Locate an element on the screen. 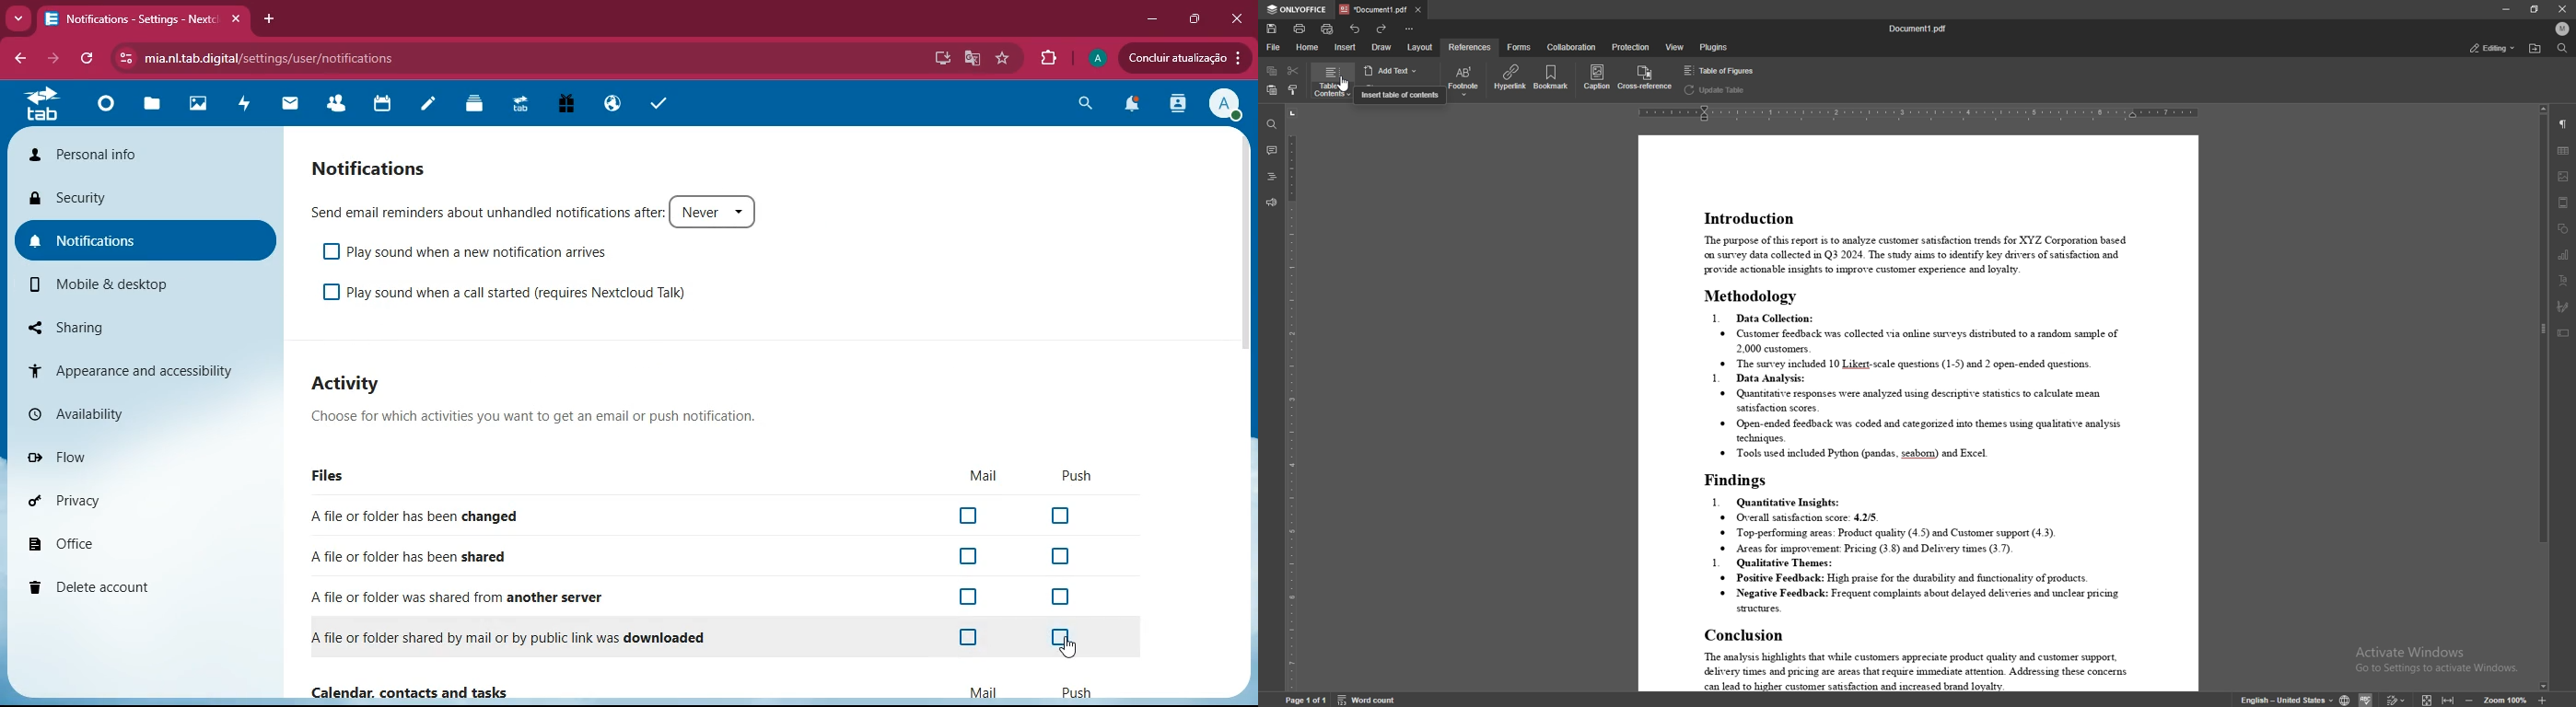 The height and width of the screenshot is (728, 2576). google translate is located at coordinates (971, 57).